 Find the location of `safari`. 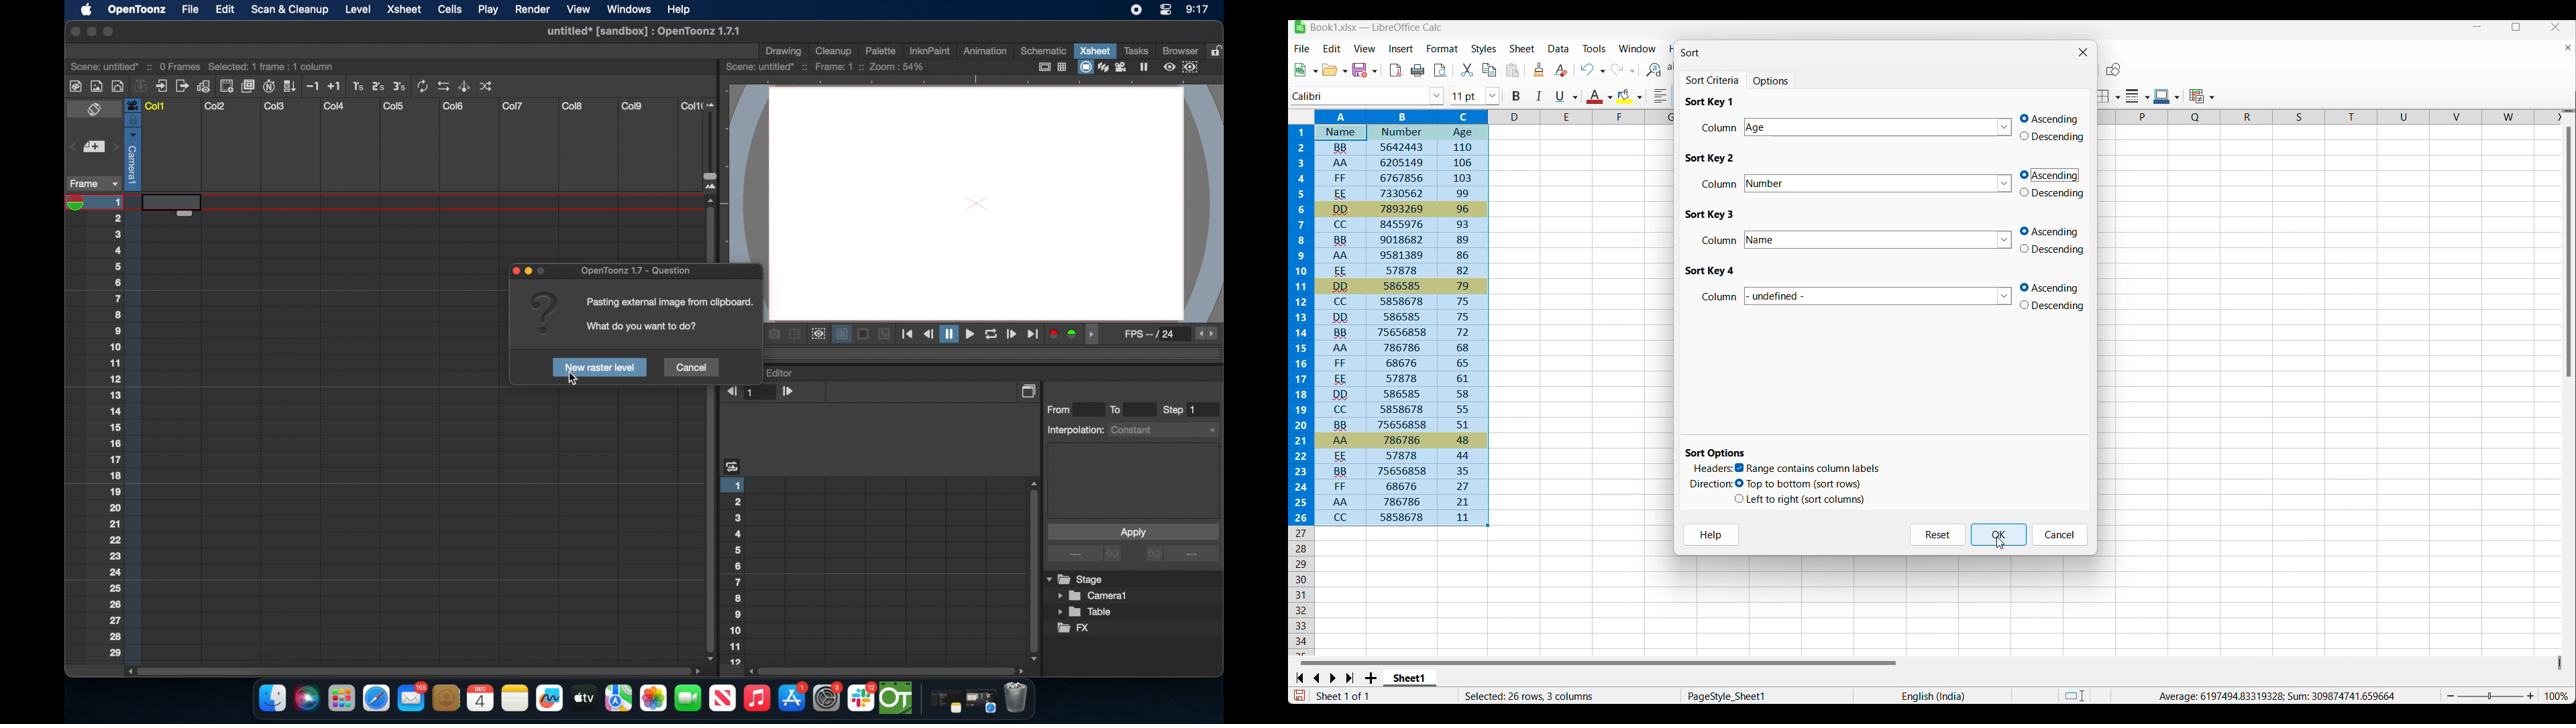

safari is located at coordinates (981, 701).